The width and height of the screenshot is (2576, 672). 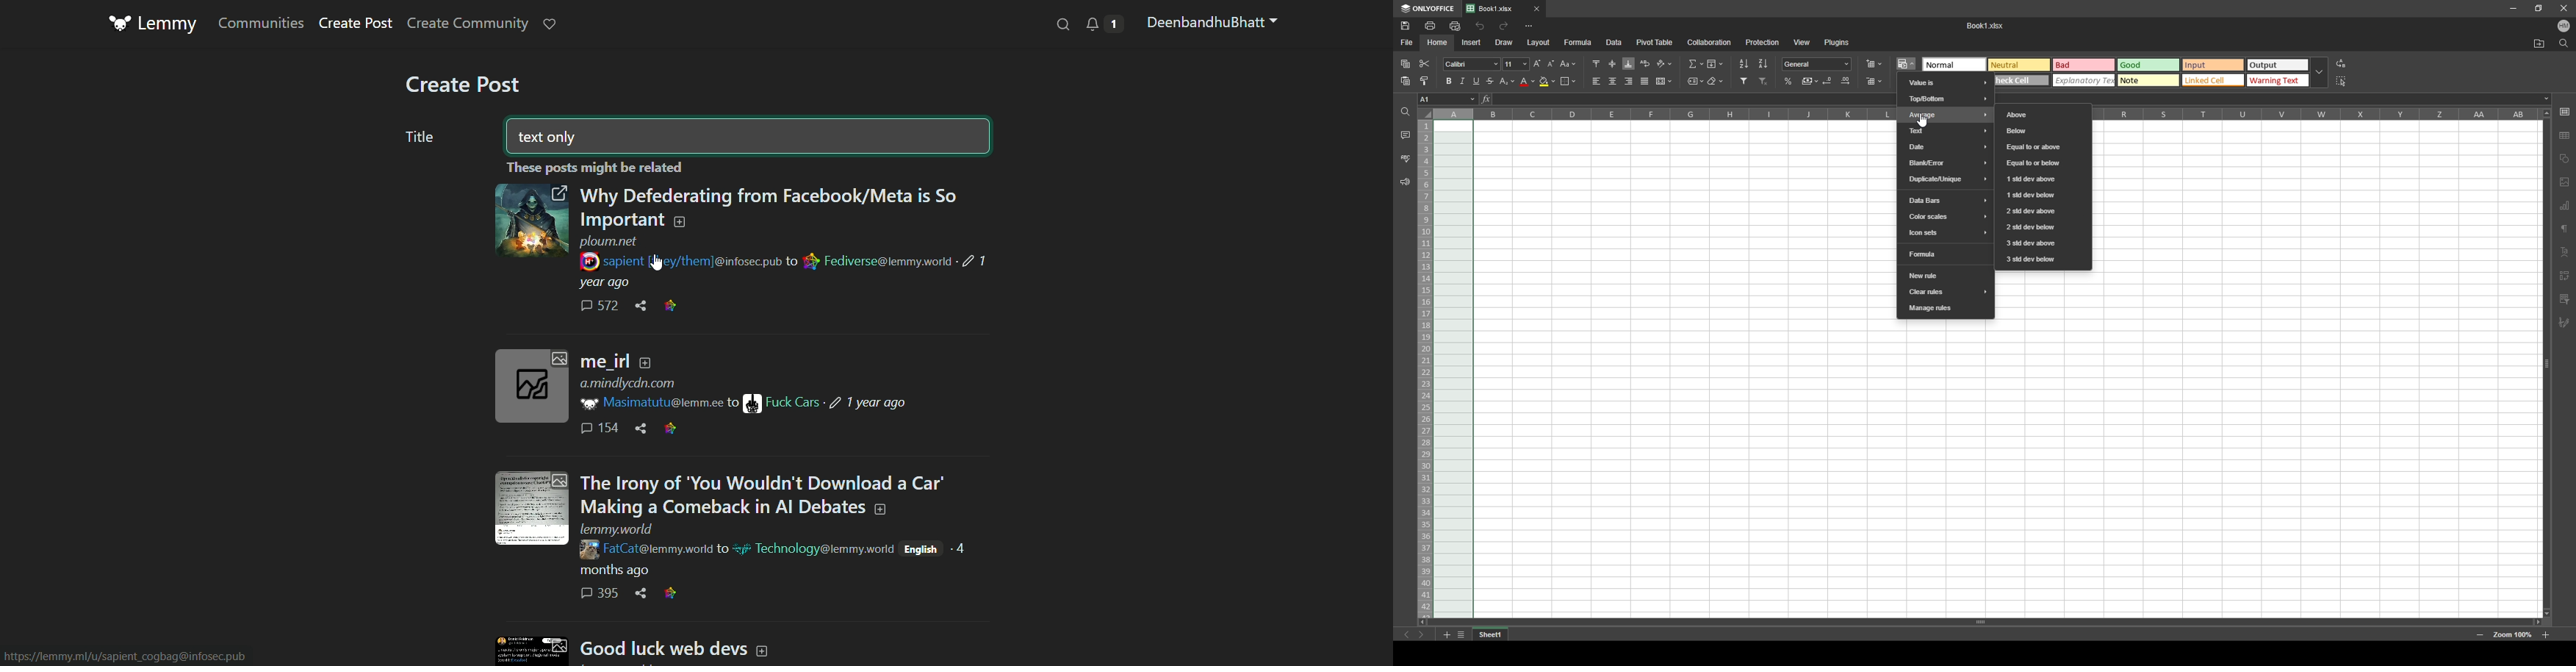 What do you see at coordinates (1447, 99) in the screenshot?
I see `chosen cell` at bounding box center [1447, 99].